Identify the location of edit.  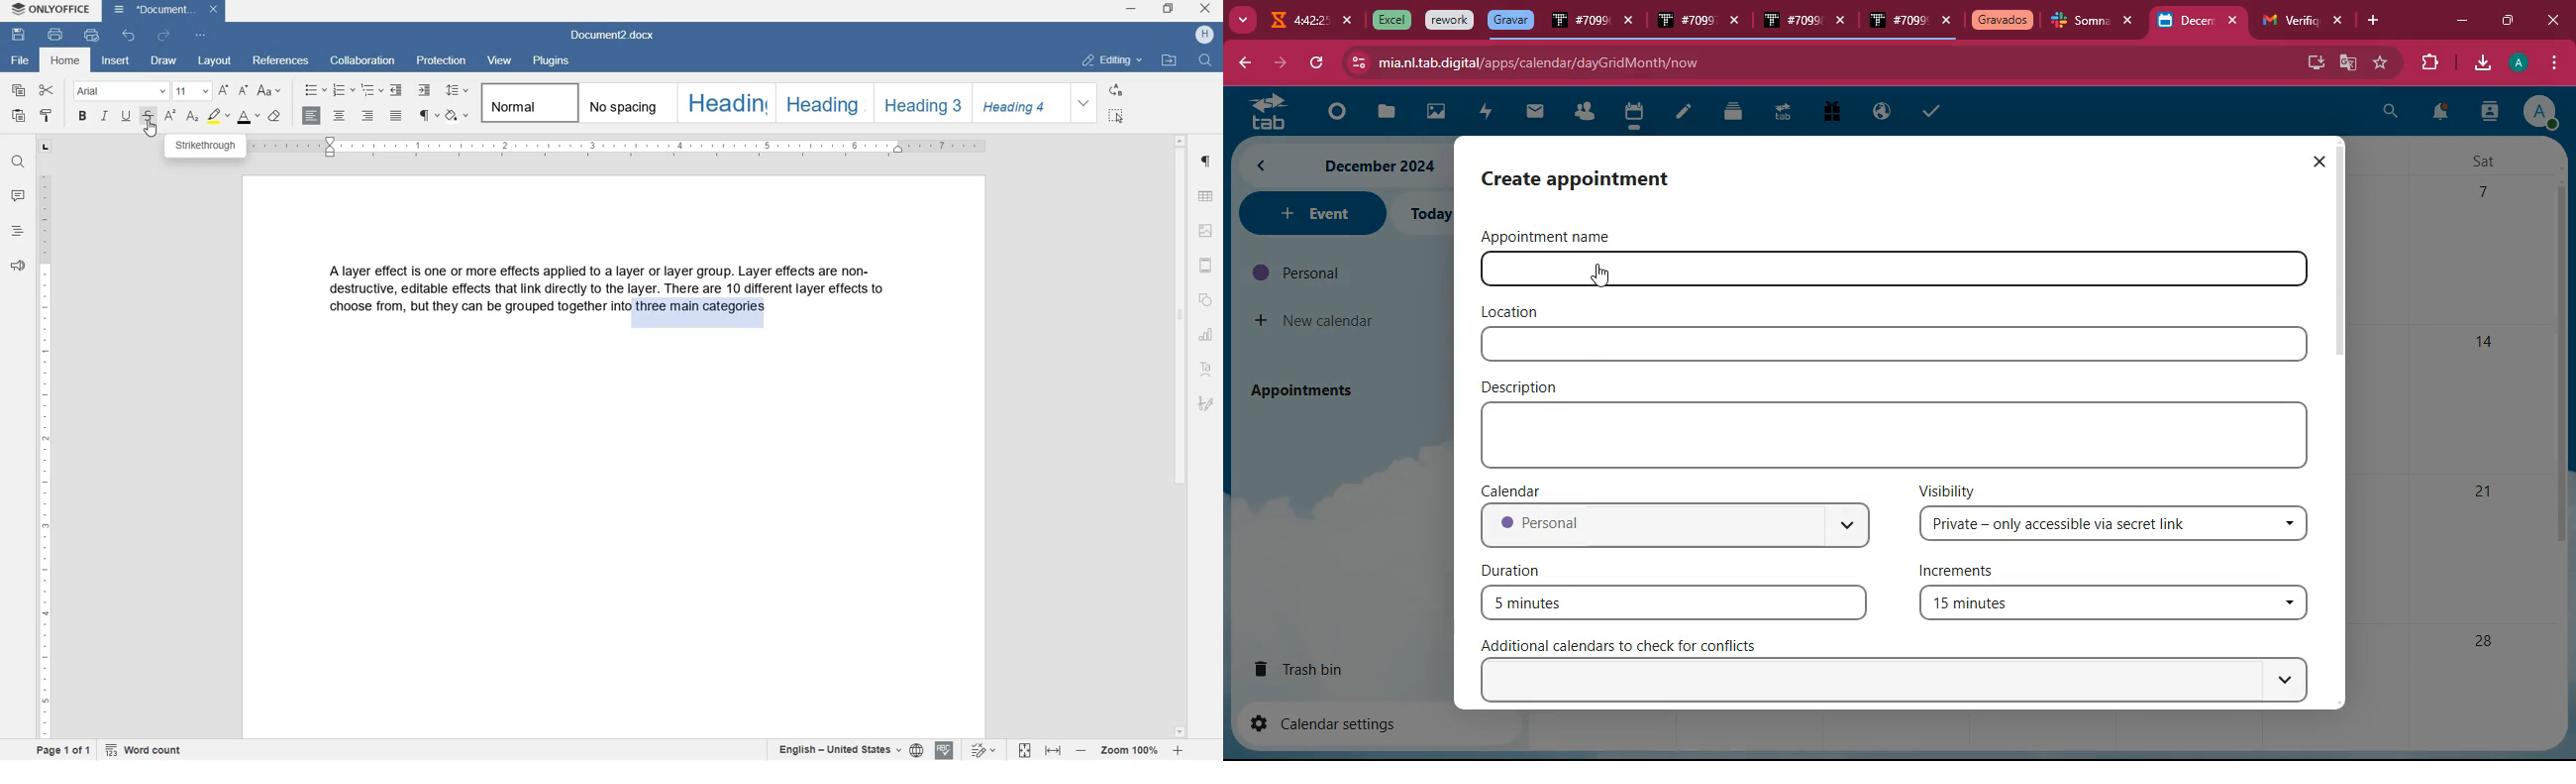
(1684, 114).